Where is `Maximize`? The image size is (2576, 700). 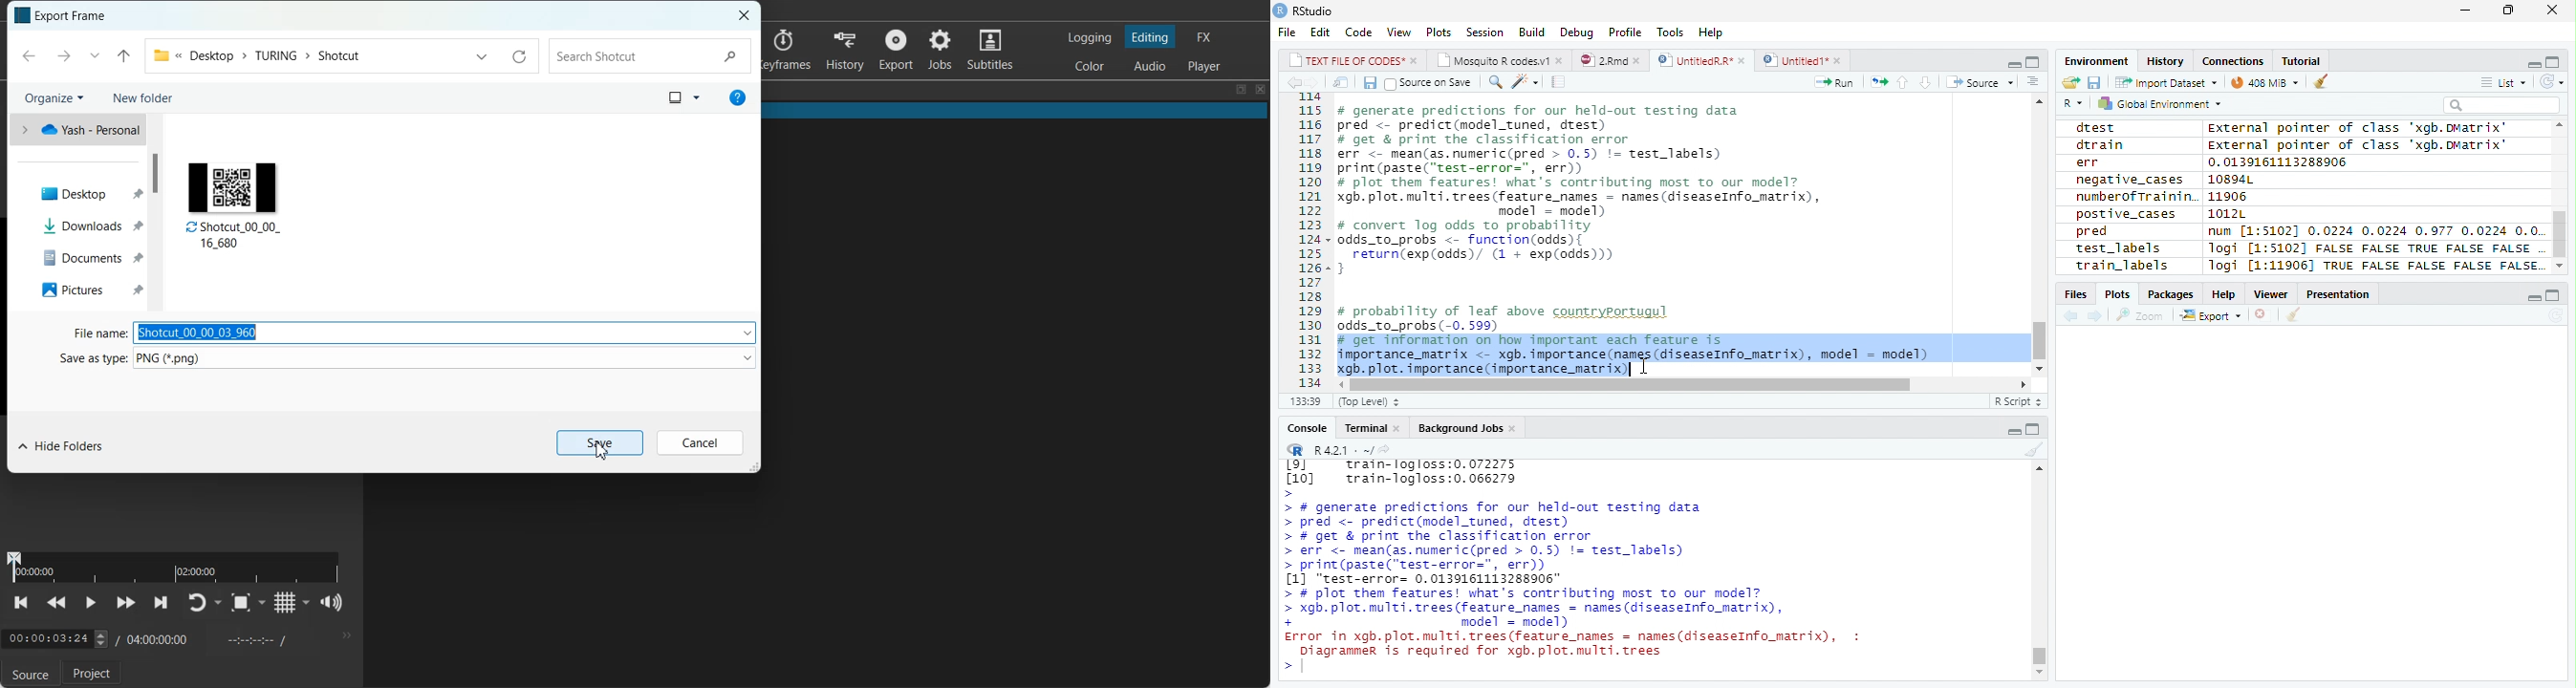 Maximize is located at coordinates (2036, 427).